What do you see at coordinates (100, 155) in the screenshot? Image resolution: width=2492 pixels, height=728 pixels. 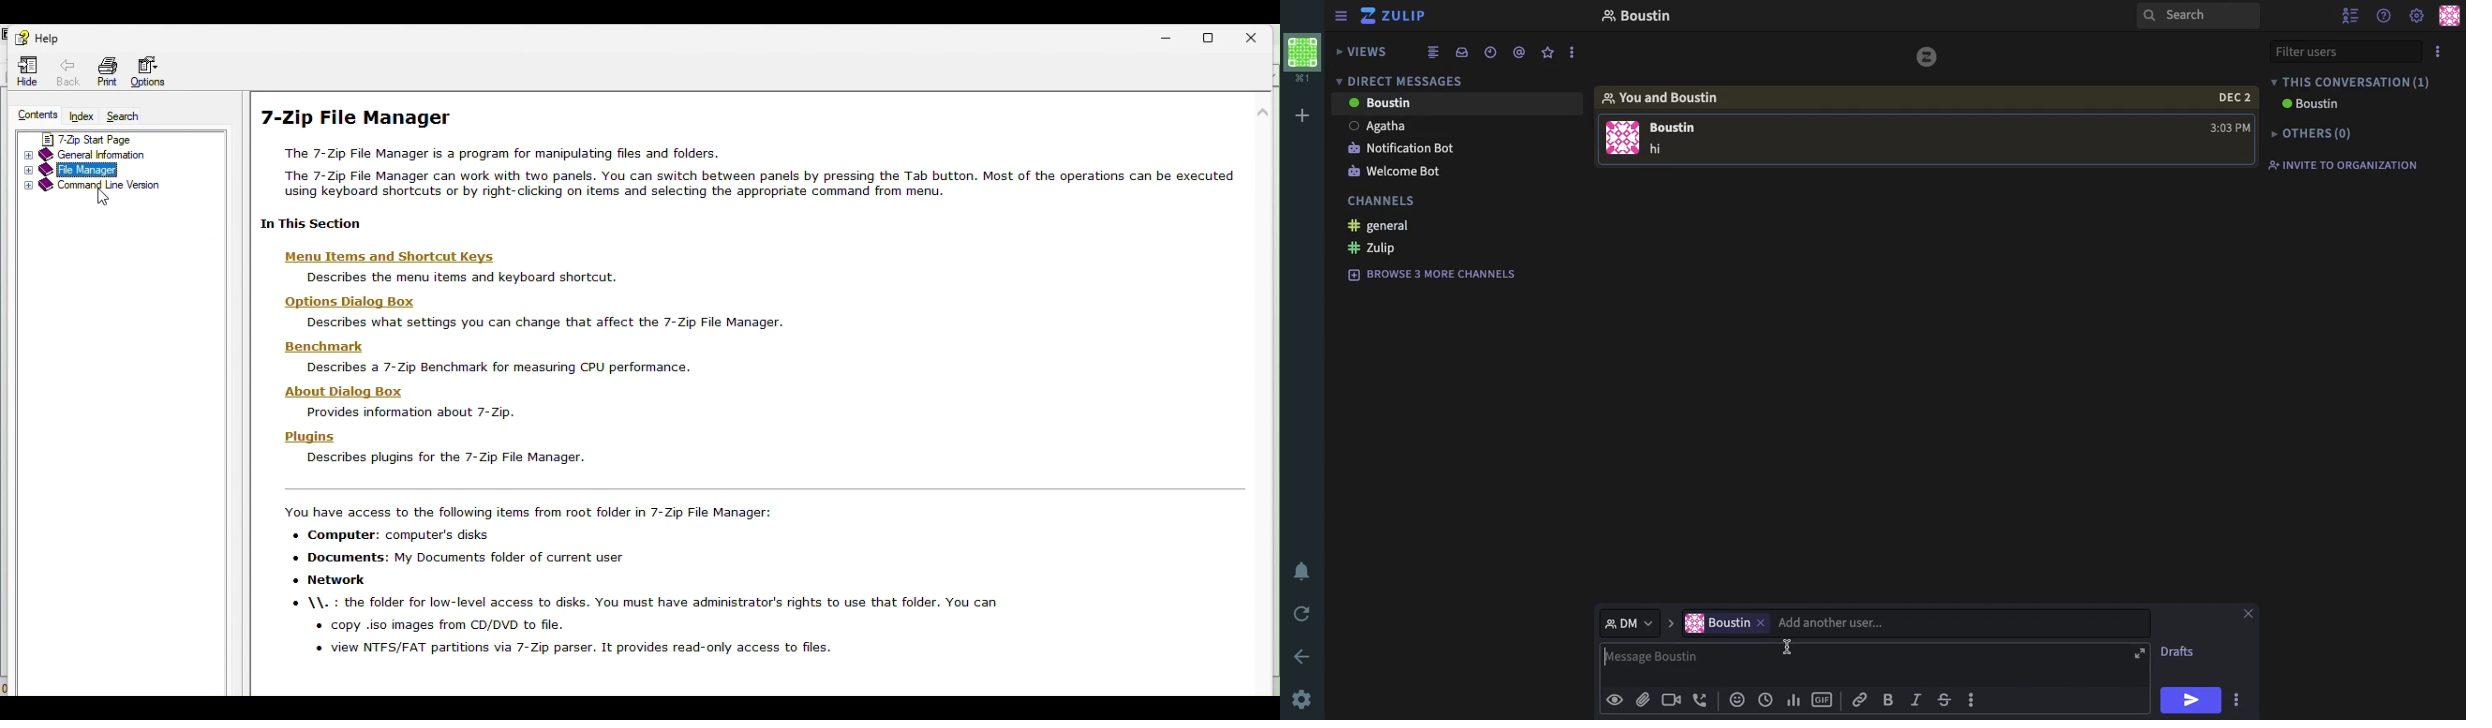 I see `General information` at bounding box center [100, 155].